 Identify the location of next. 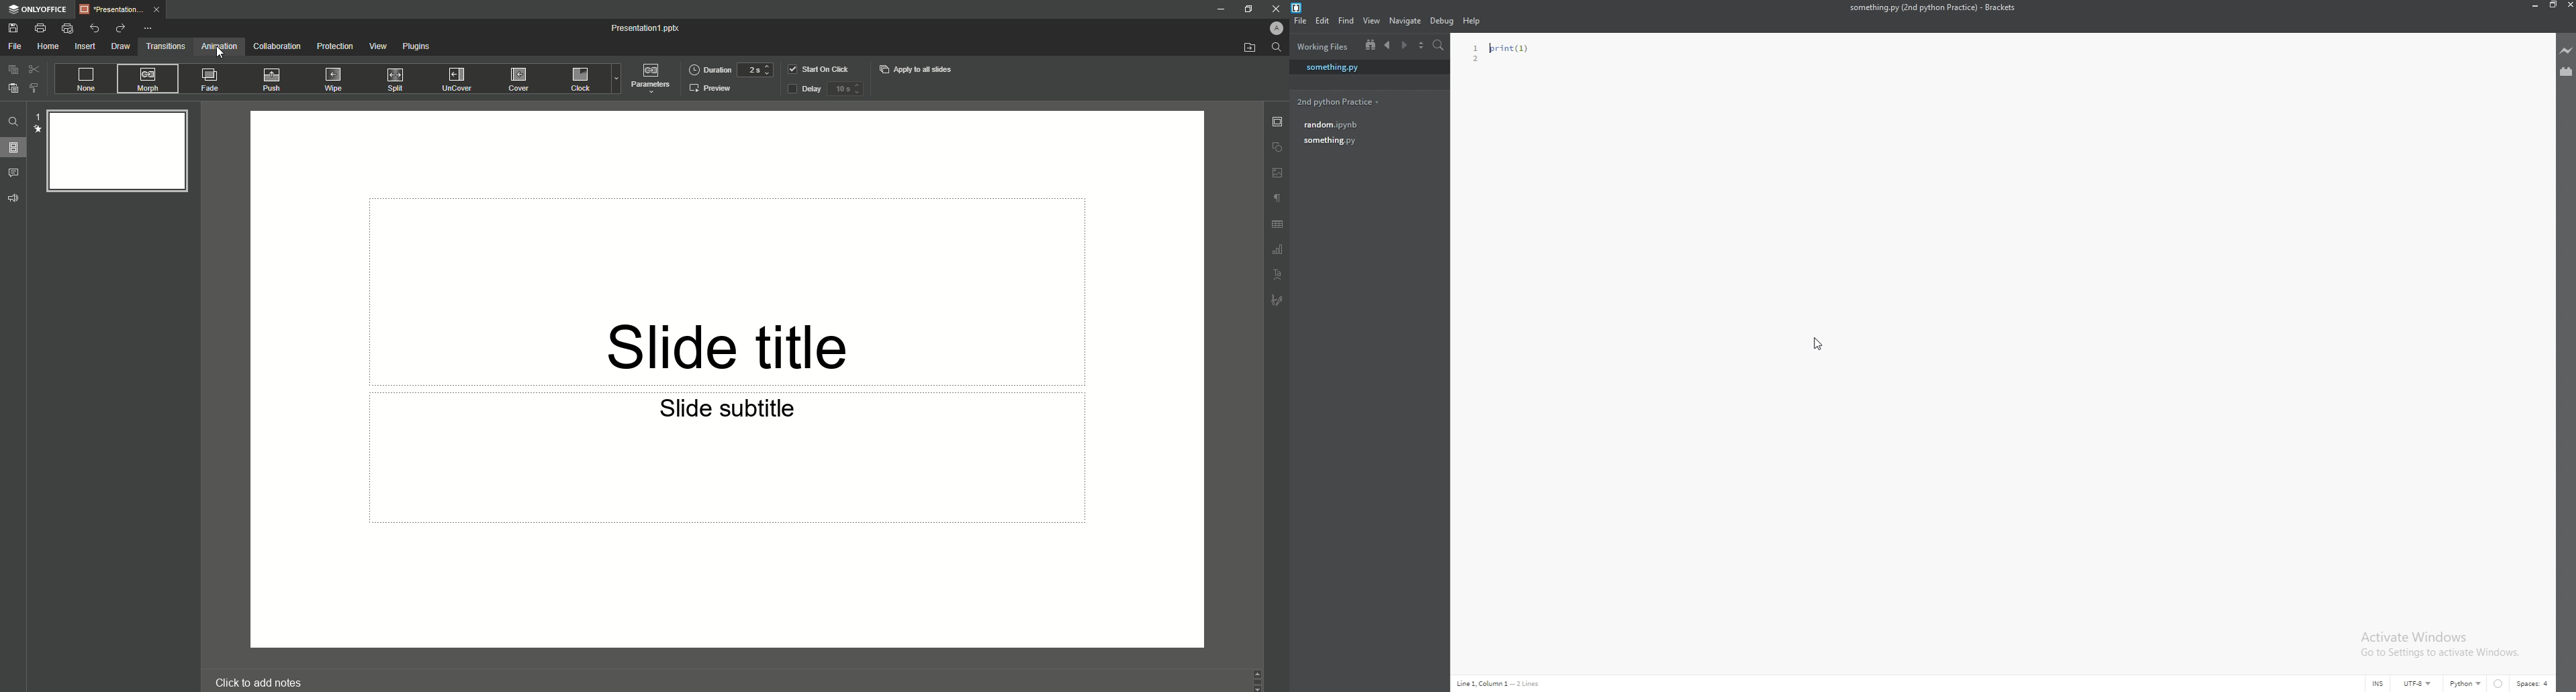
(1406, 45).